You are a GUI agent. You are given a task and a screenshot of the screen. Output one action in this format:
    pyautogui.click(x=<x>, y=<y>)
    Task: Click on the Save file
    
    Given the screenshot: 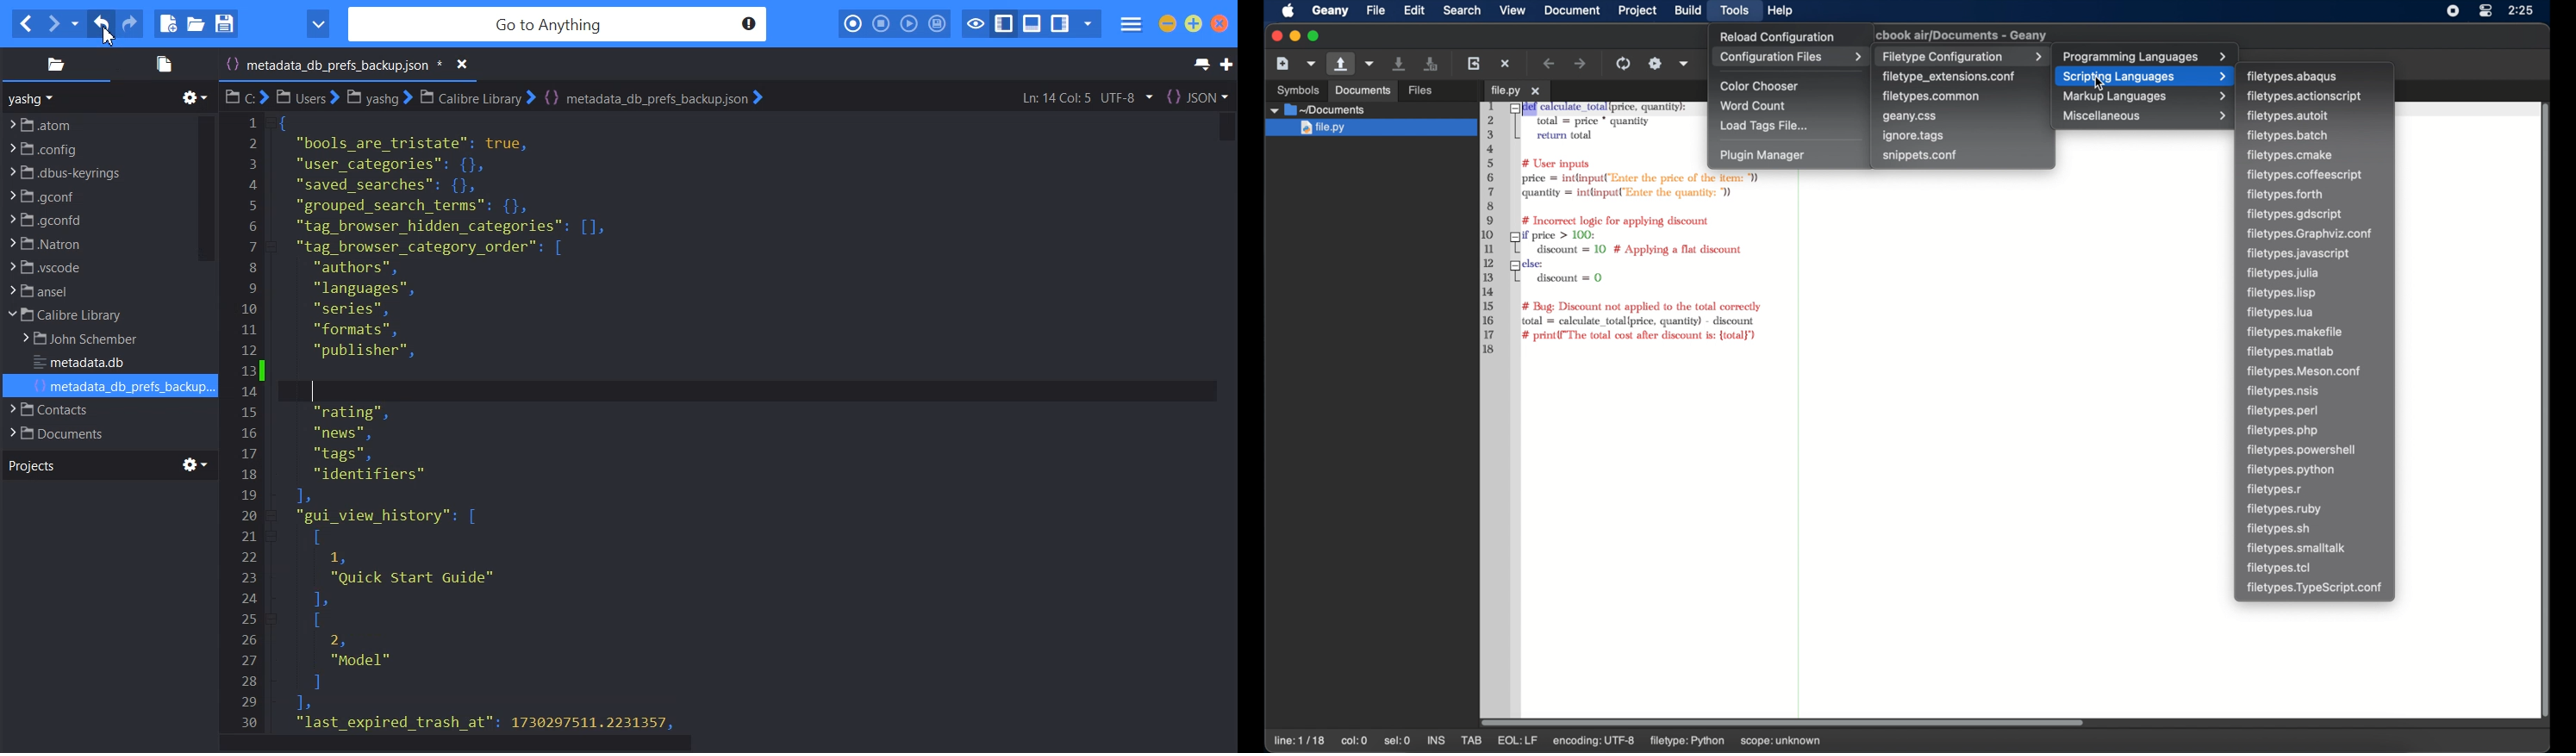 What is the action you would take?
    pyautogui.click(x=223, y=23)
    